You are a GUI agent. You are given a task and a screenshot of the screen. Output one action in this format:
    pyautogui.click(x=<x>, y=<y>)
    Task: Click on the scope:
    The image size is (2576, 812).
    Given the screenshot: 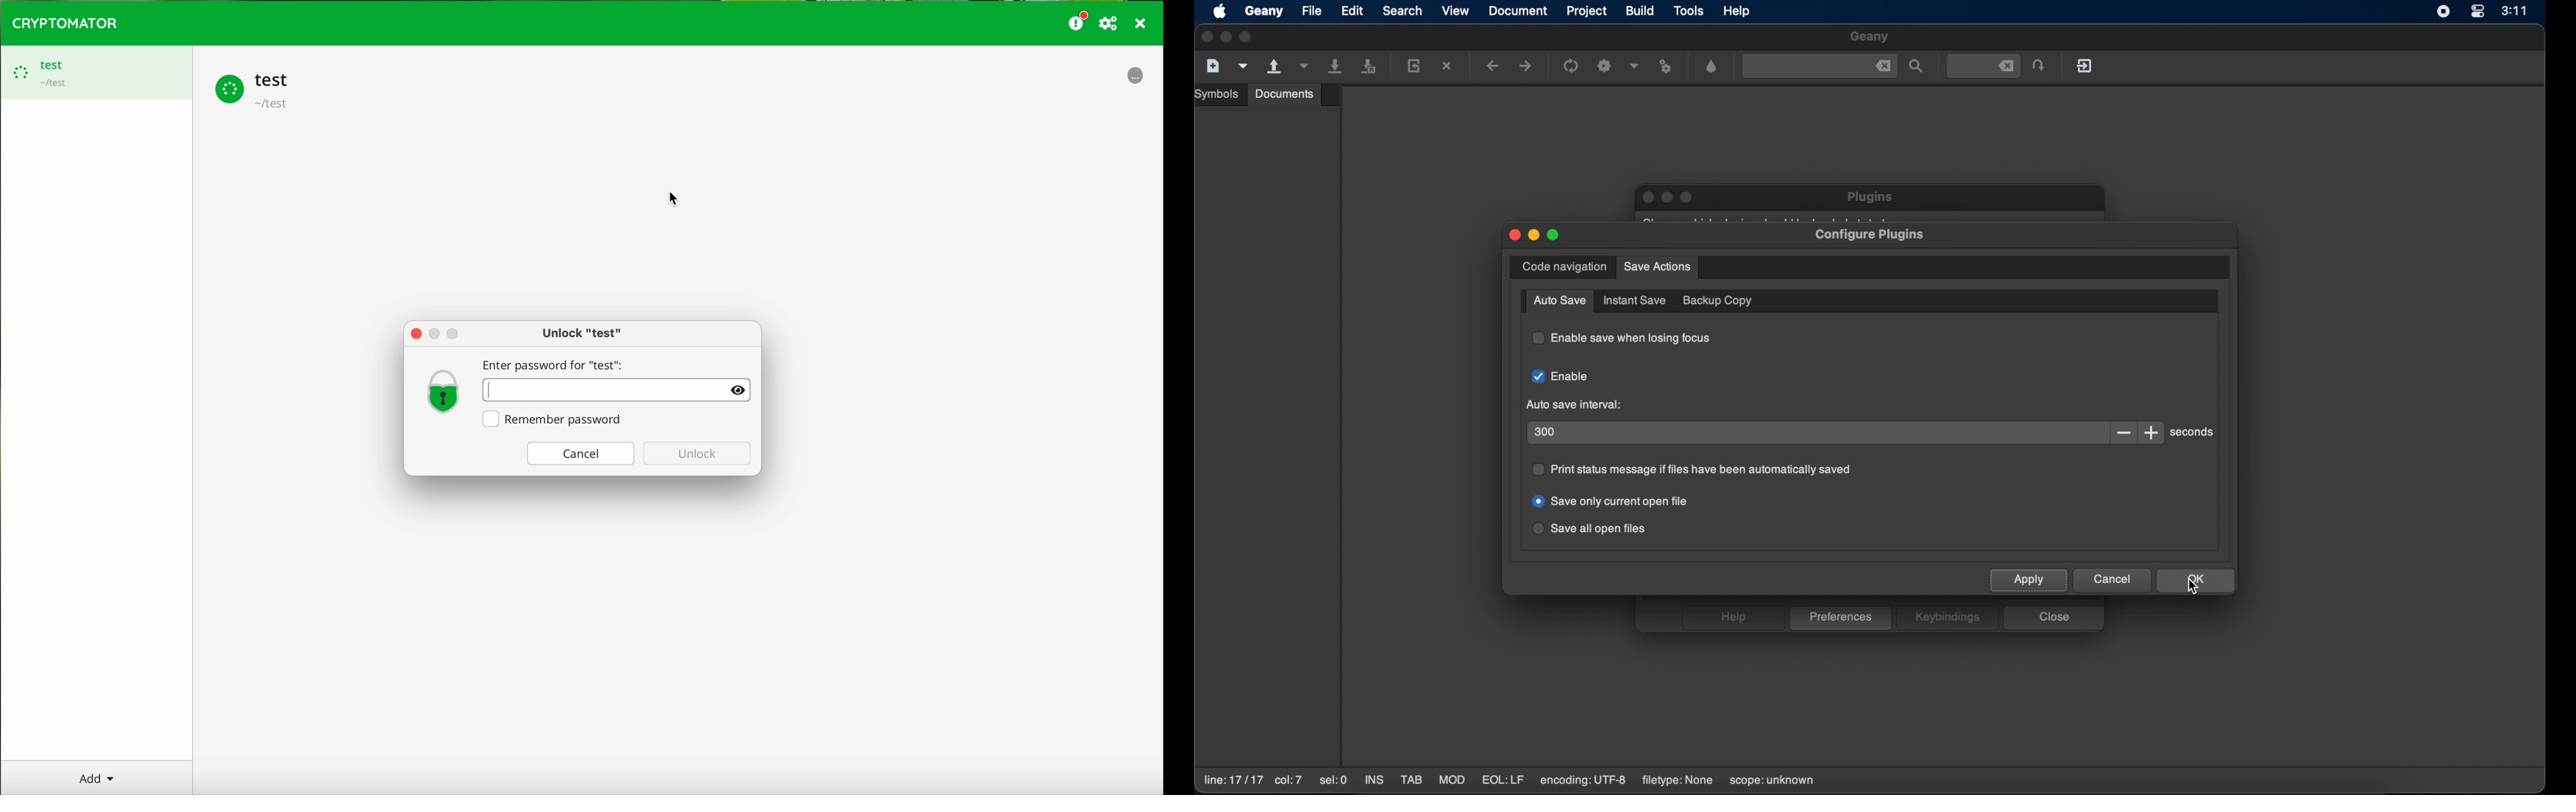 What is the action you would take?
    pyautogui.click(x=1772, y=781)
    